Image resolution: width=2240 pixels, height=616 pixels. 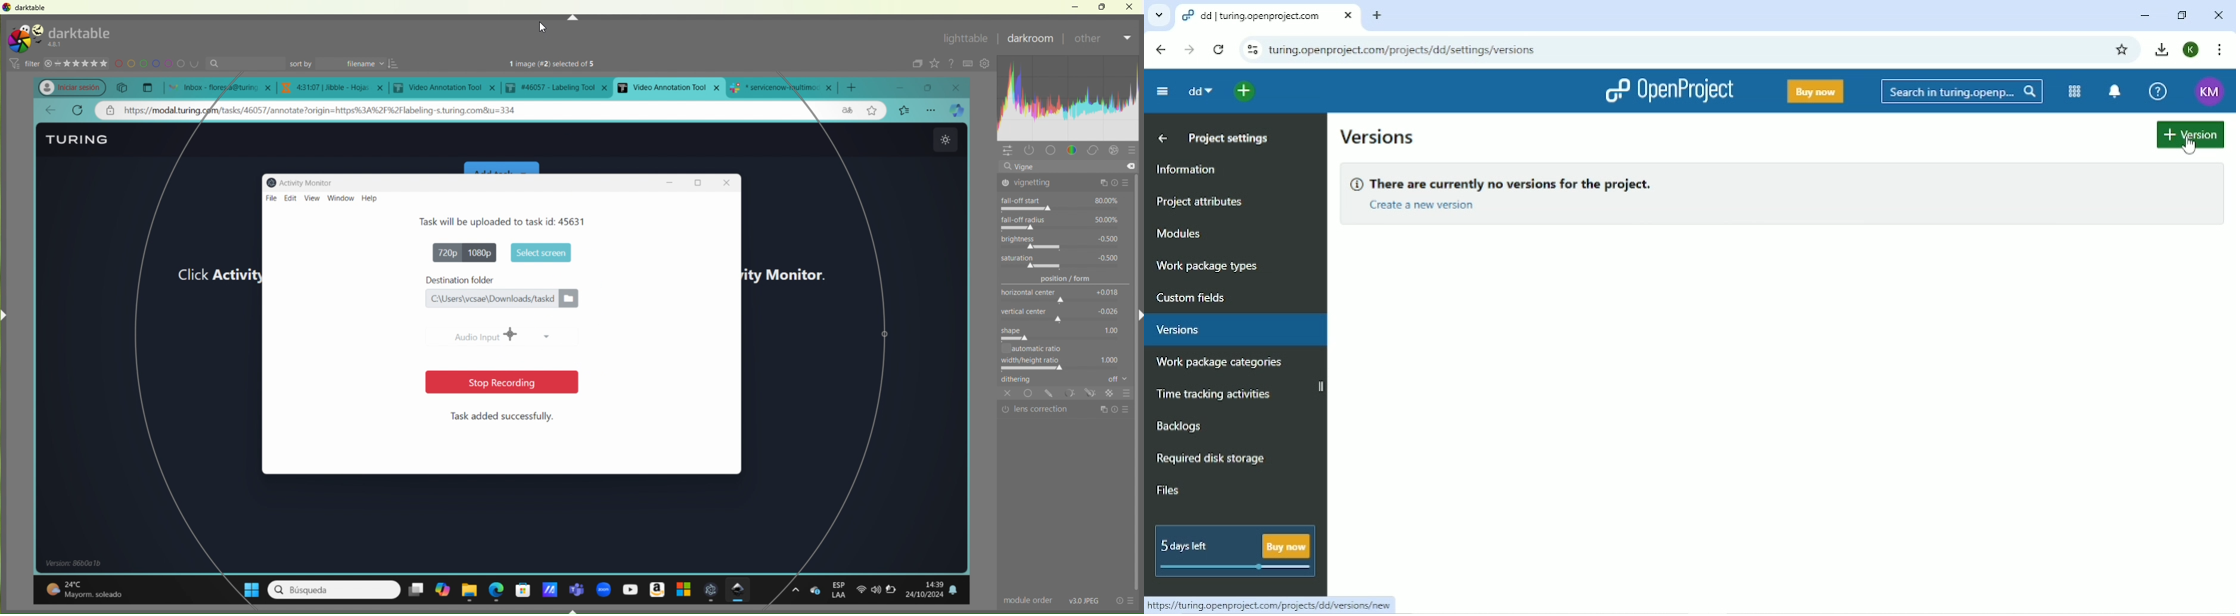 What do you see at coordinates (1180, 233) in the screenshot?
I see `Modules` at bounding box center [1180, 233].